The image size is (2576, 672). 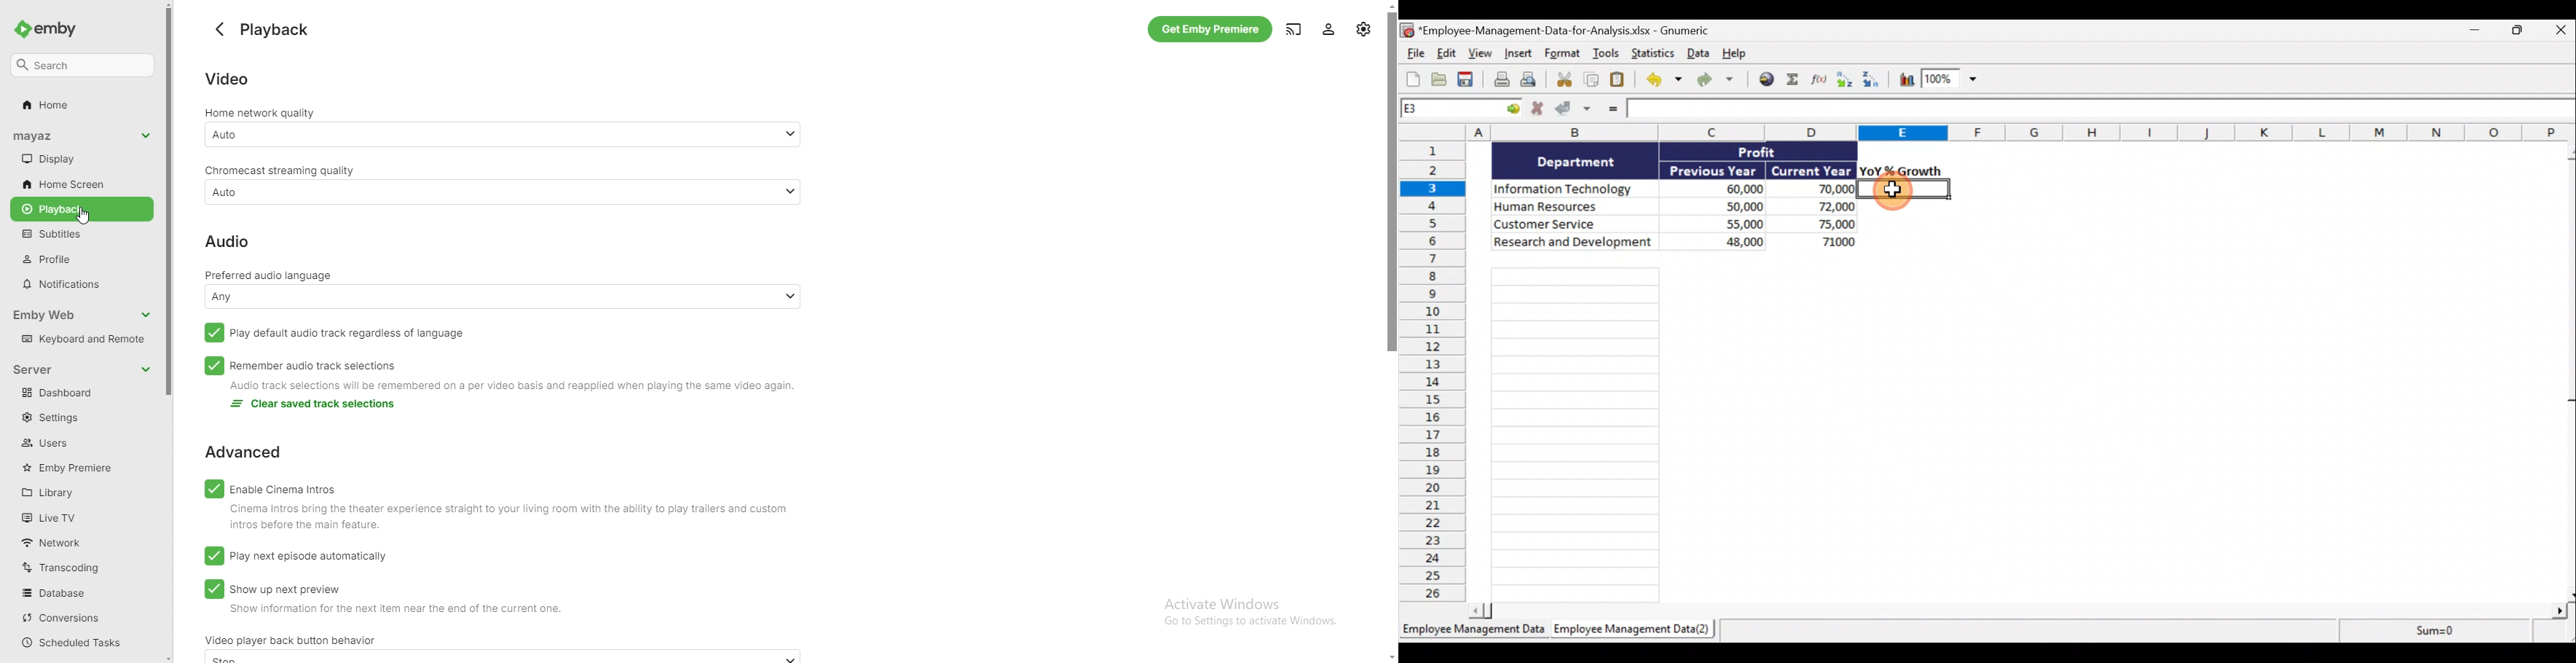 What do you see at coordinates (1846, 81) in the screenshot?
I see `Sort Ascending` at bounding box center [1846, 81].